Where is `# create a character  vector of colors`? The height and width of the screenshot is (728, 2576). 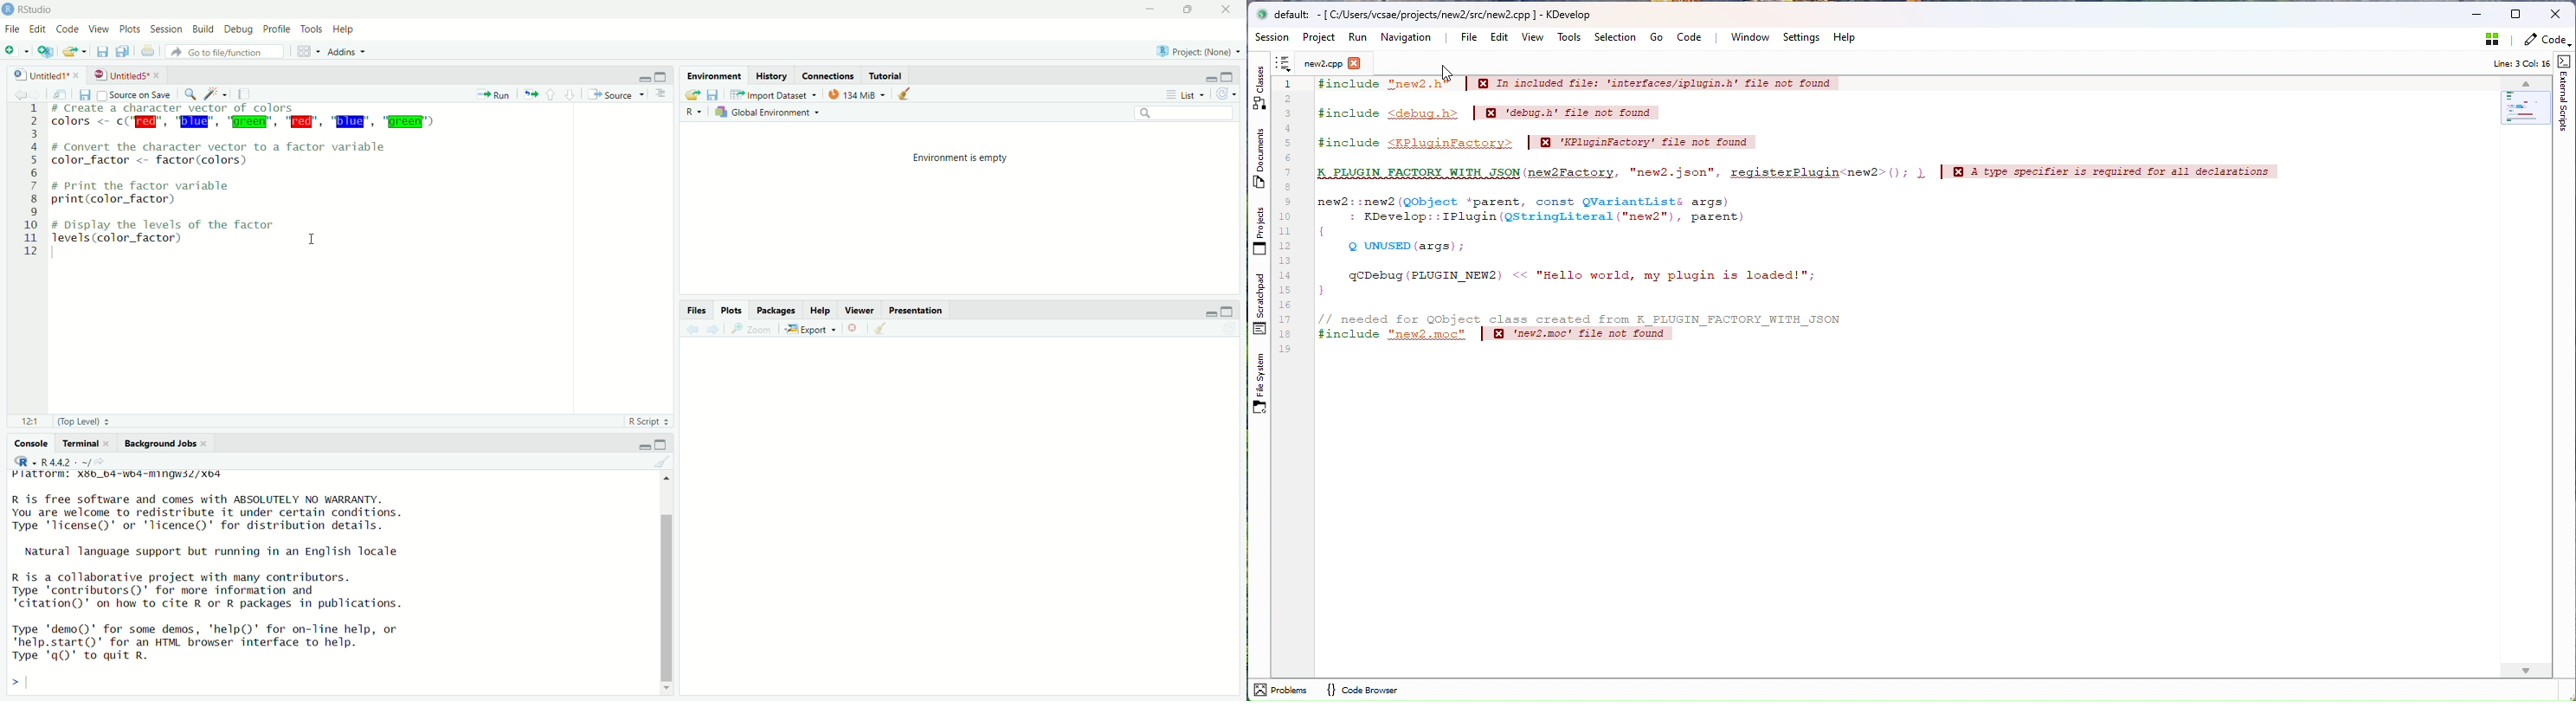 # create a character  vector of colors is located at coordinates (196, 108).